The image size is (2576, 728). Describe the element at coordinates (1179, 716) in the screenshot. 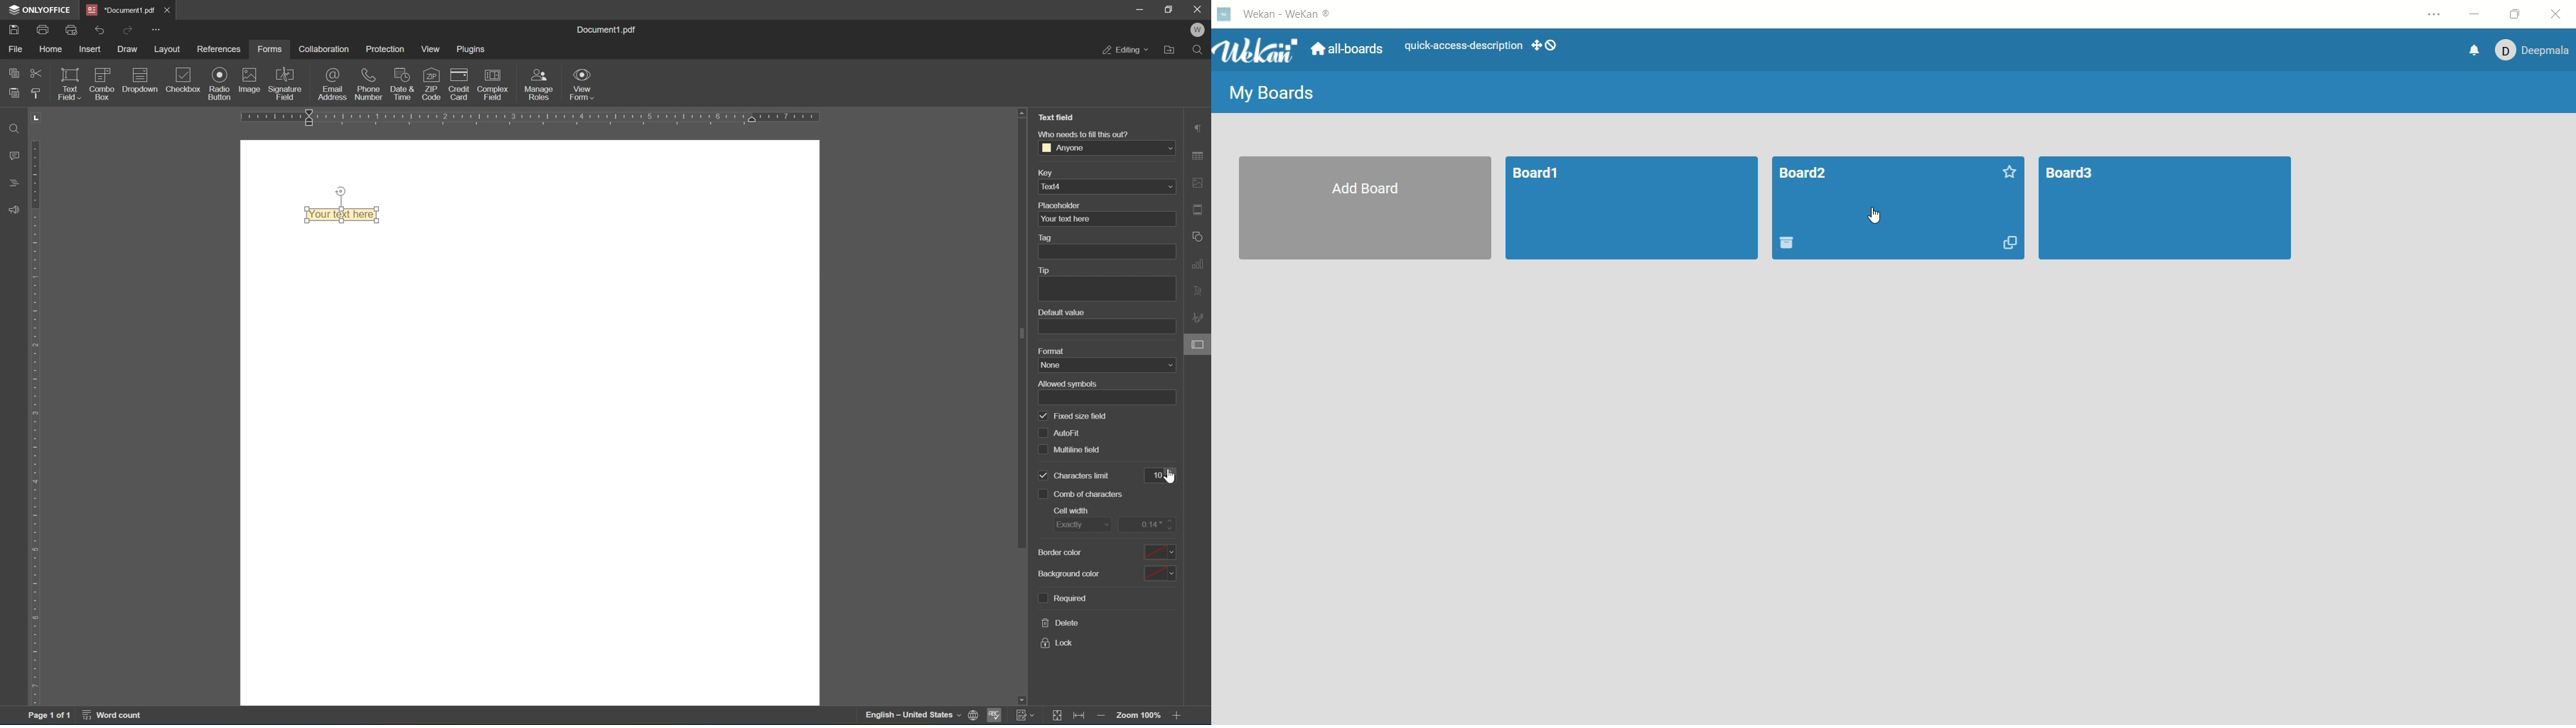

I see `zoom out` at that location.